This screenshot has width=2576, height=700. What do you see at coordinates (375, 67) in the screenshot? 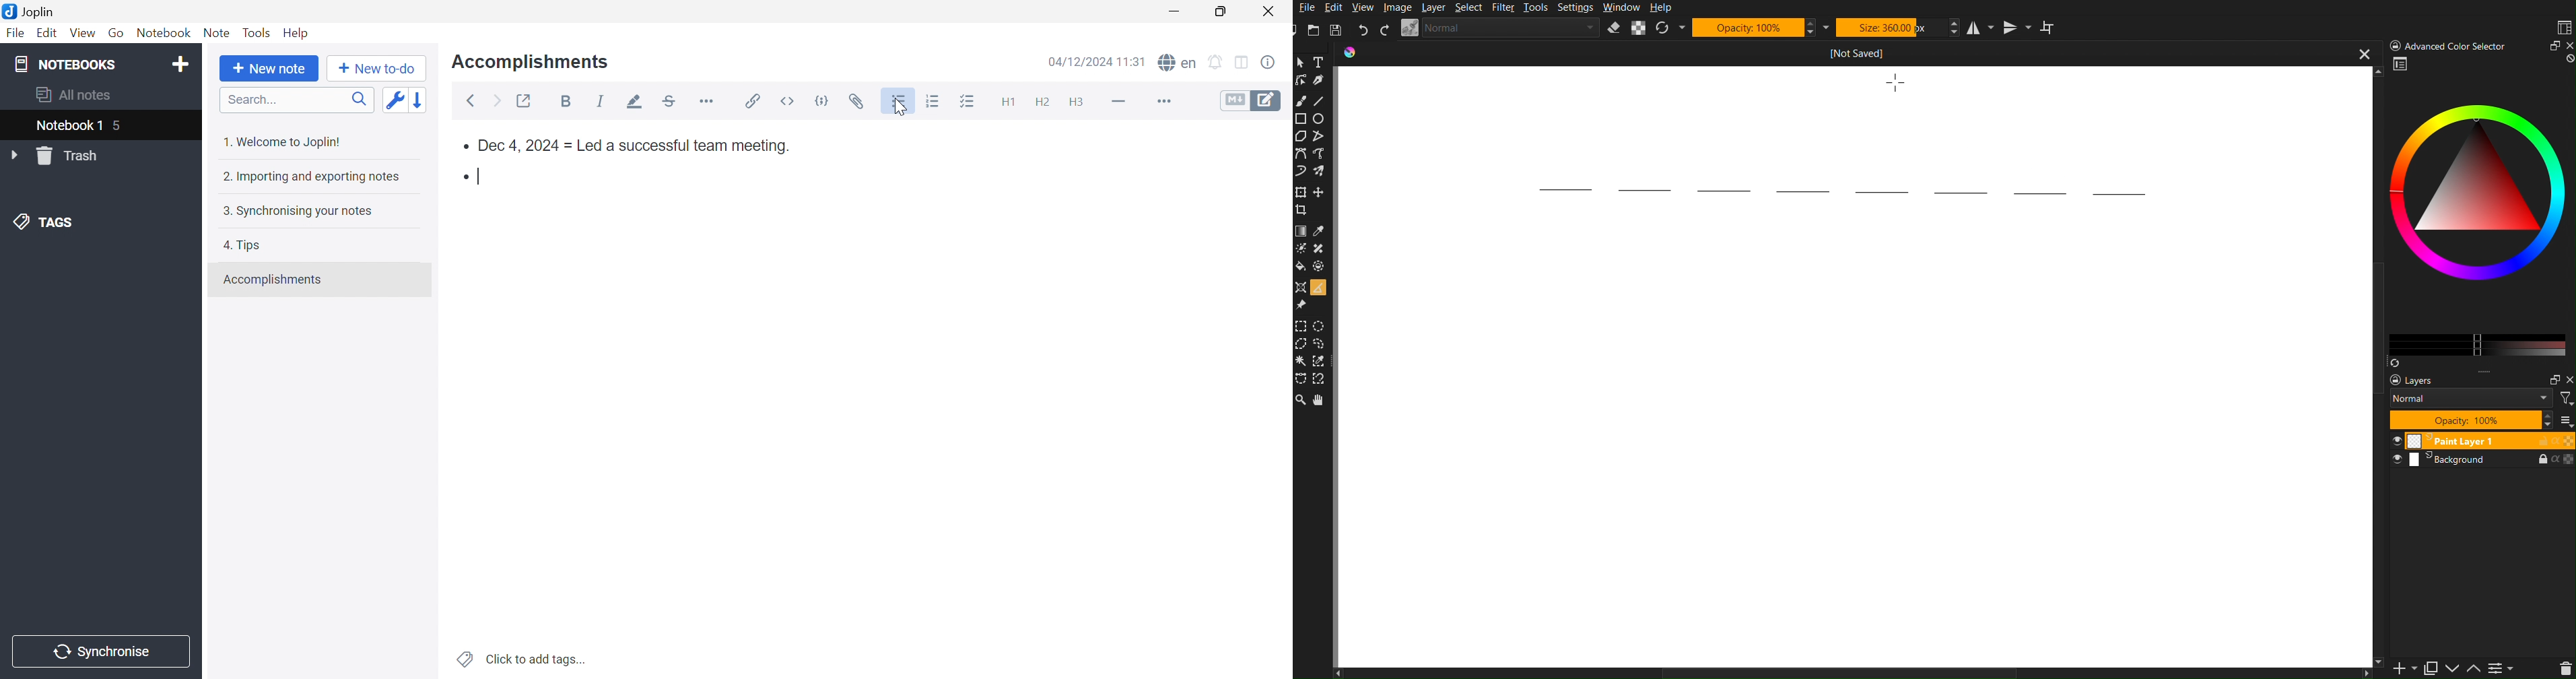
I see `New to-do` at bounding box center [375, 67].